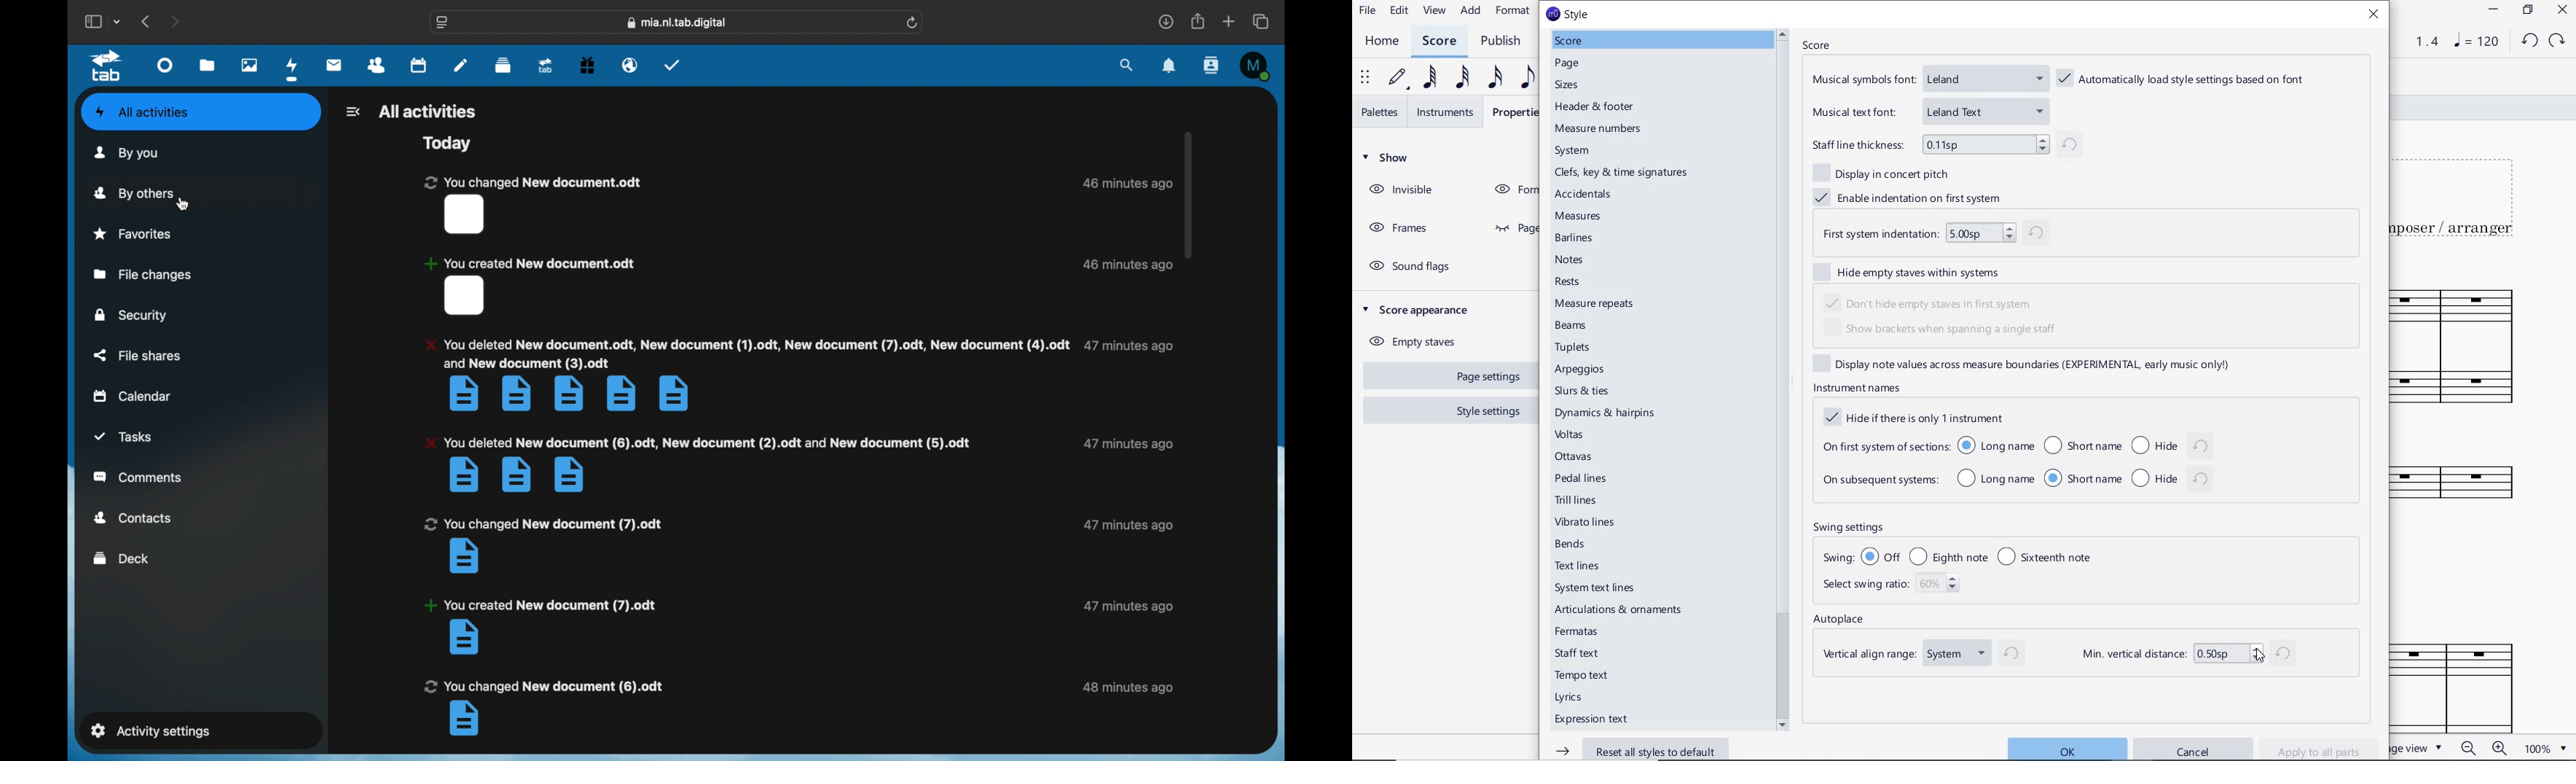  What do you see at coordinates (2526, 11) in the screenshot?
I see `RESTORE DOWN` at bounding box center [2526, 11].